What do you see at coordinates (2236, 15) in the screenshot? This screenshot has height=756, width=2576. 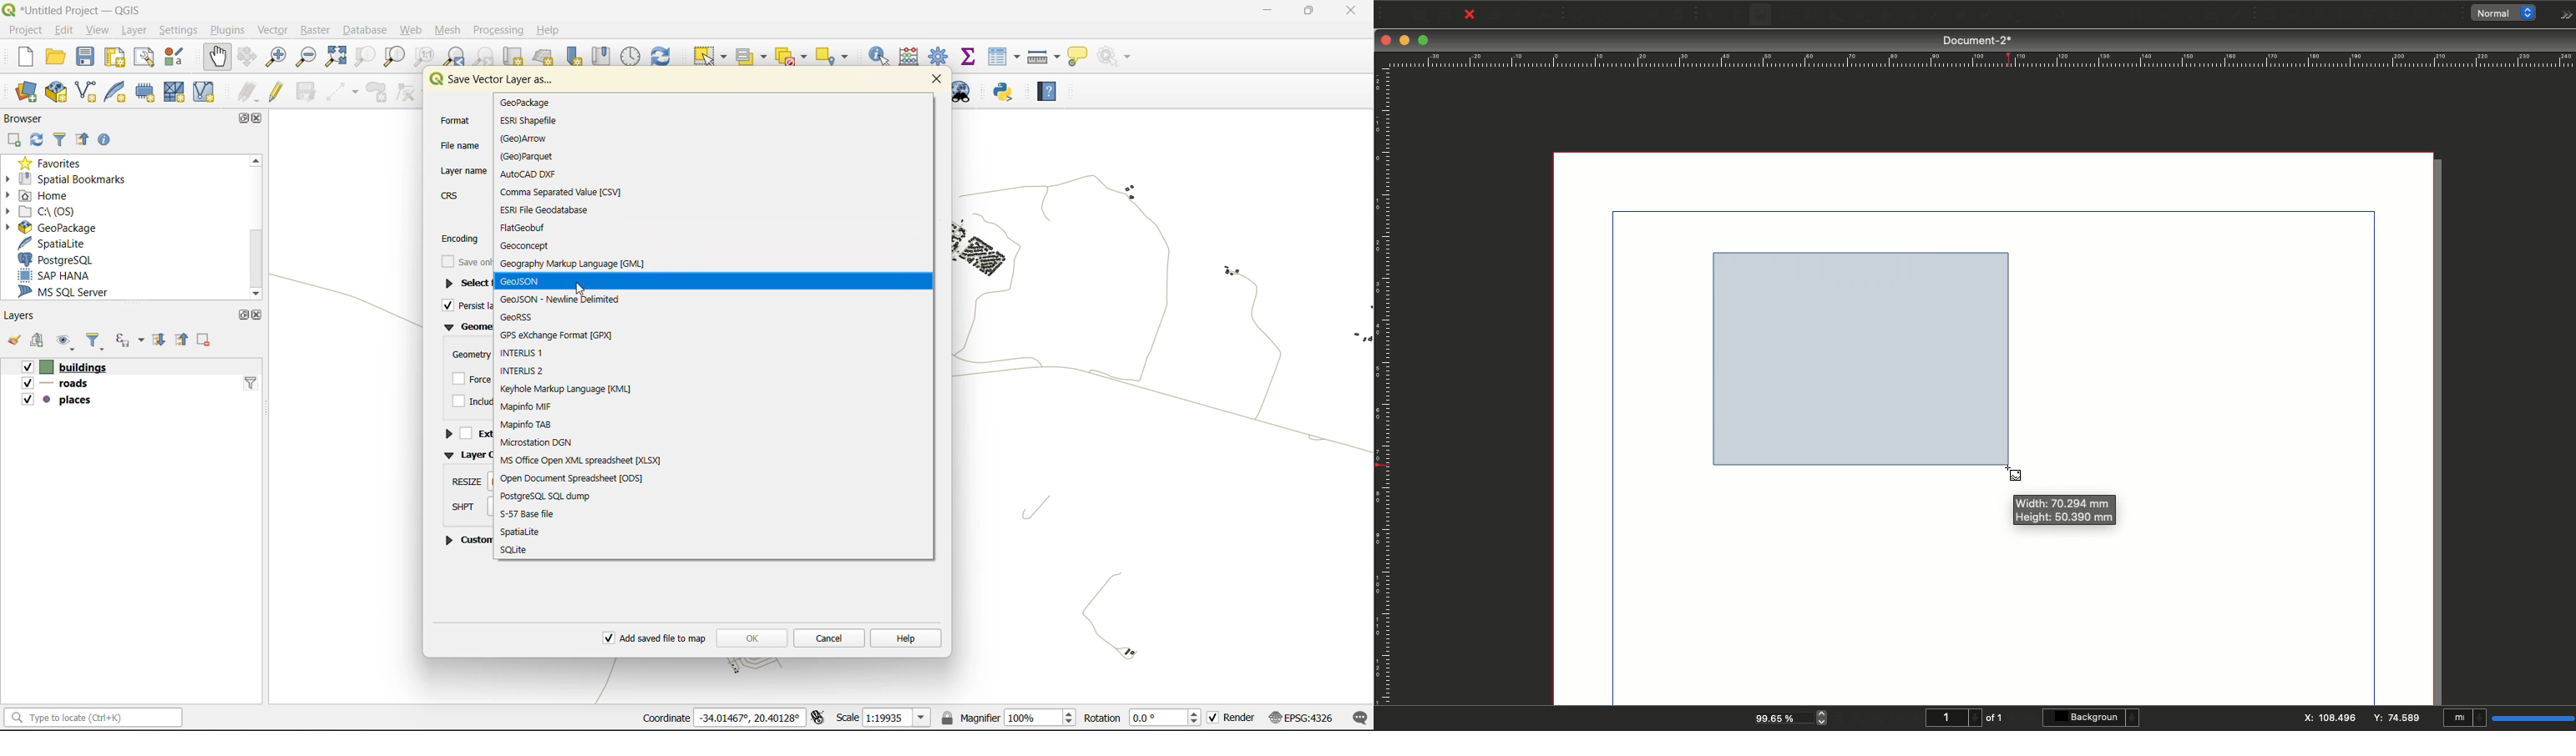 I see `Eye dropper` at bounding box center [2236, 15].